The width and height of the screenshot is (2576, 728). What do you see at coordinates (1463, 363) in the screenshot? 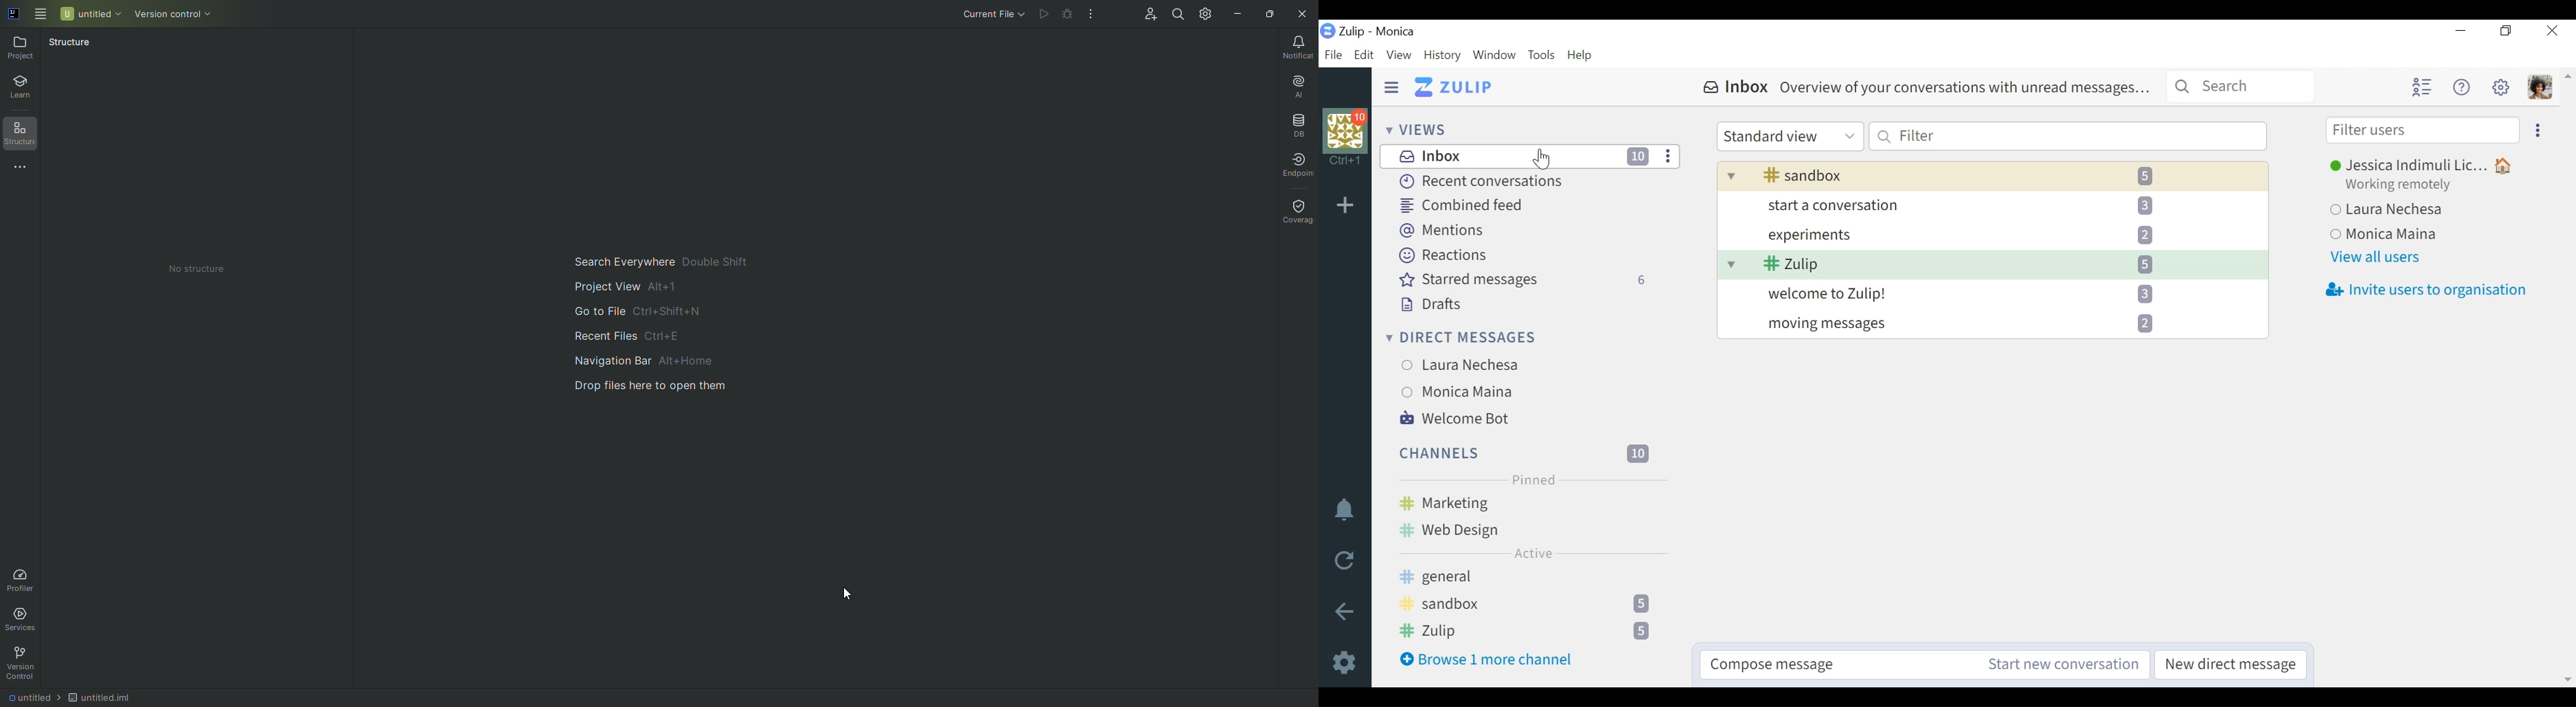
I see `User` at bounding box center [1463, 363].